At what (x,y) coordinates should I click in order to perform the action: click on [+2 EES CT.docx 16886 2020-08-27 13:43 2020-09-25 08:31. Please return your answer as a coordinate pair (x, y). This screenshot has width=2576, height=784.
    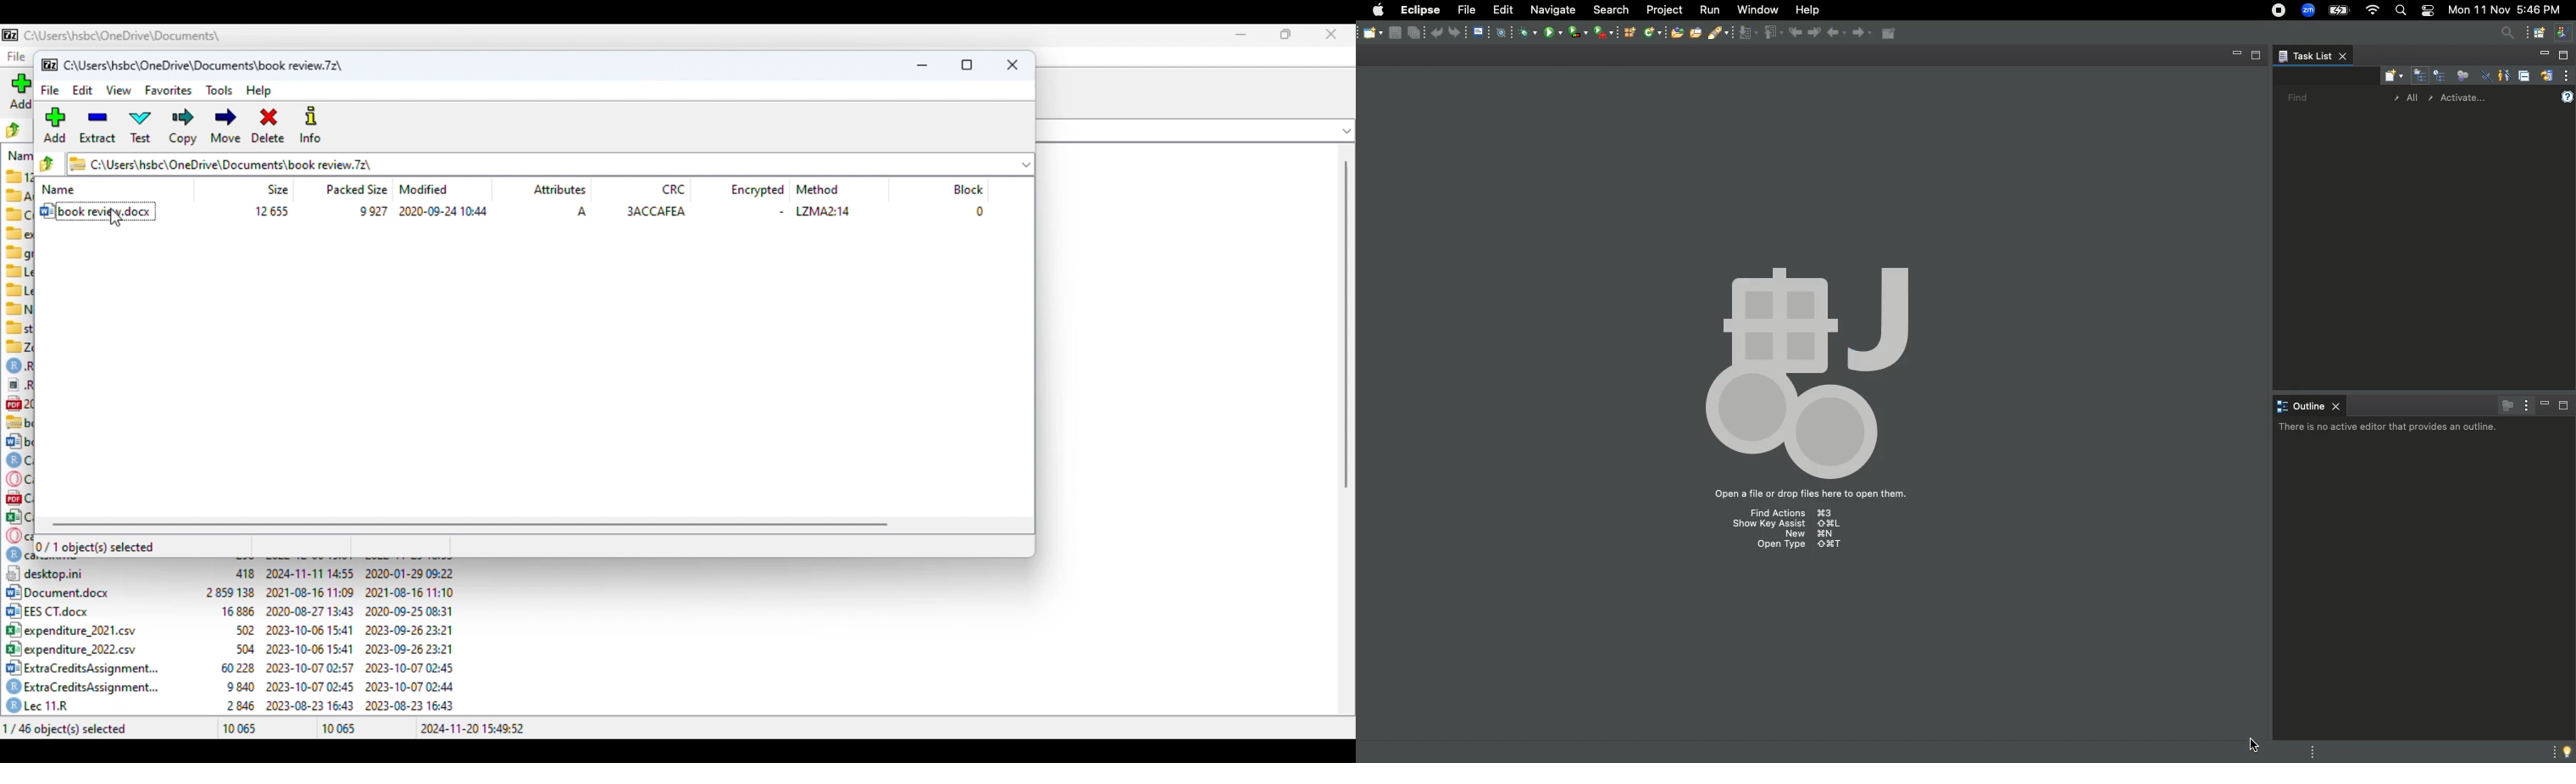
    Looking at the image, I should click on (229, 611).